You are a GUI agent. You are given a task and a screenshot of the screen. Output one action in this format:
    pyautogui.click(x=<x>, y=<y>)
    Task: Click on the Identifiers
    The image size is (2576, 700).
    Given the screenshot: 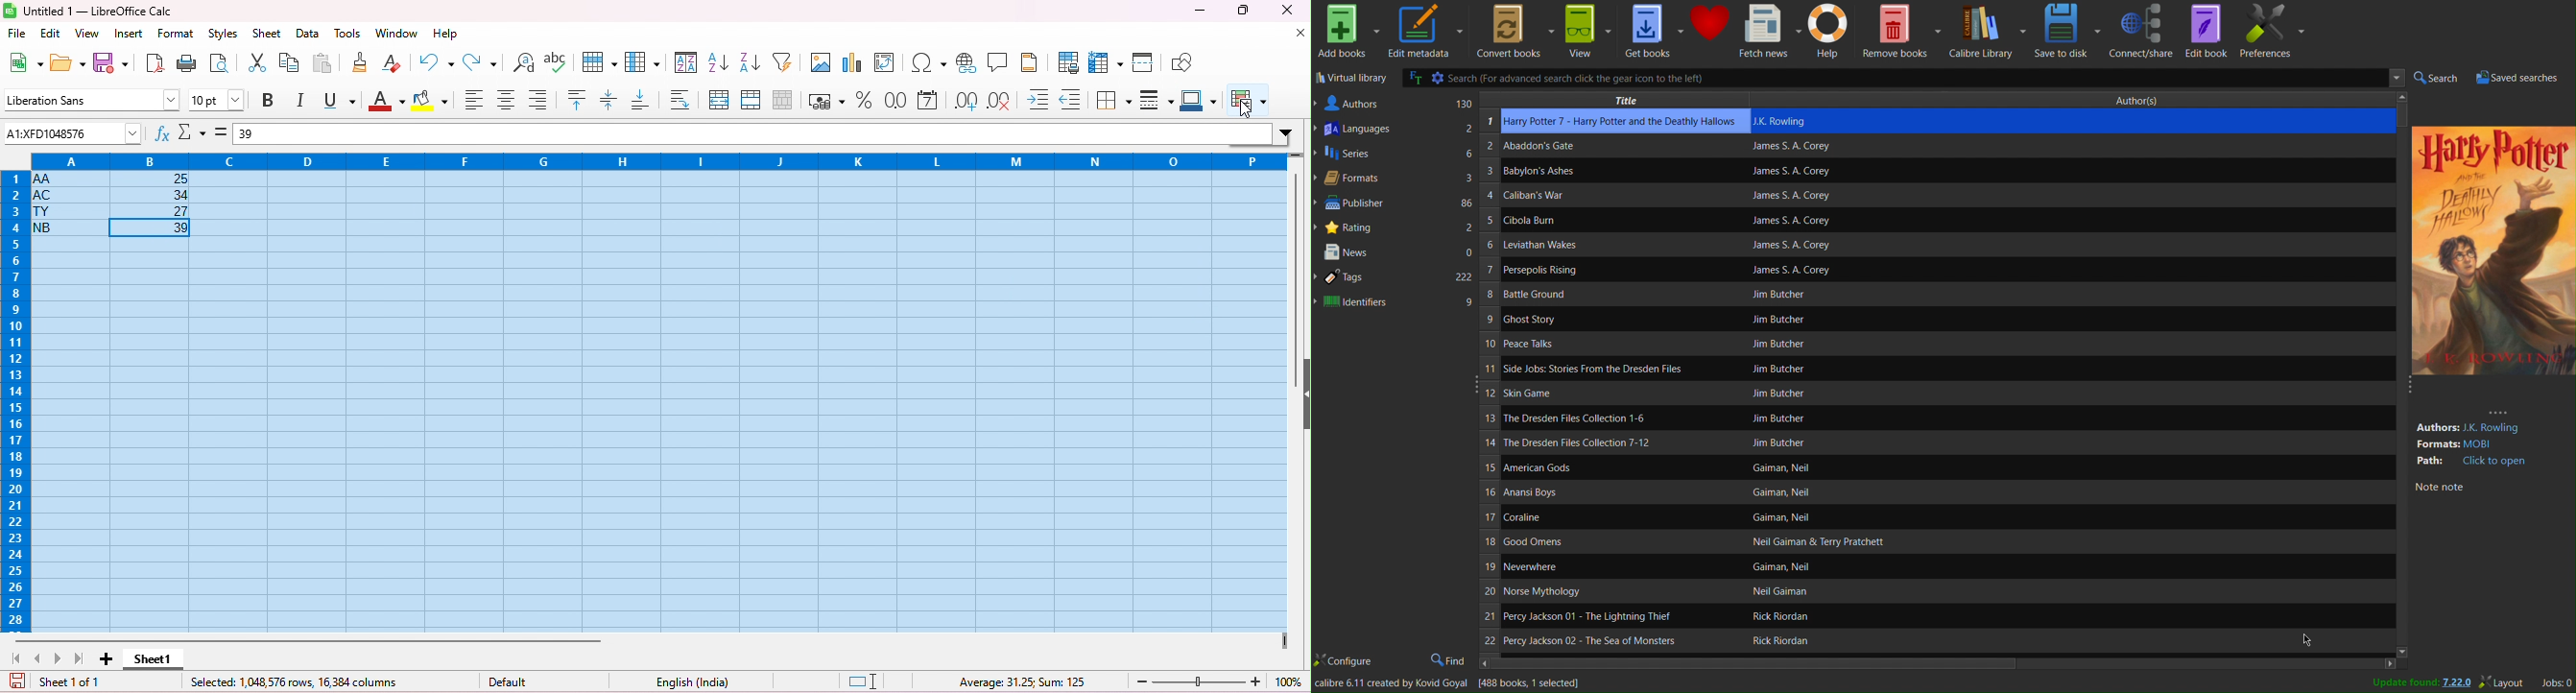 What is the action you would take?
    pyautogui.click(x=1396, y=303)
    